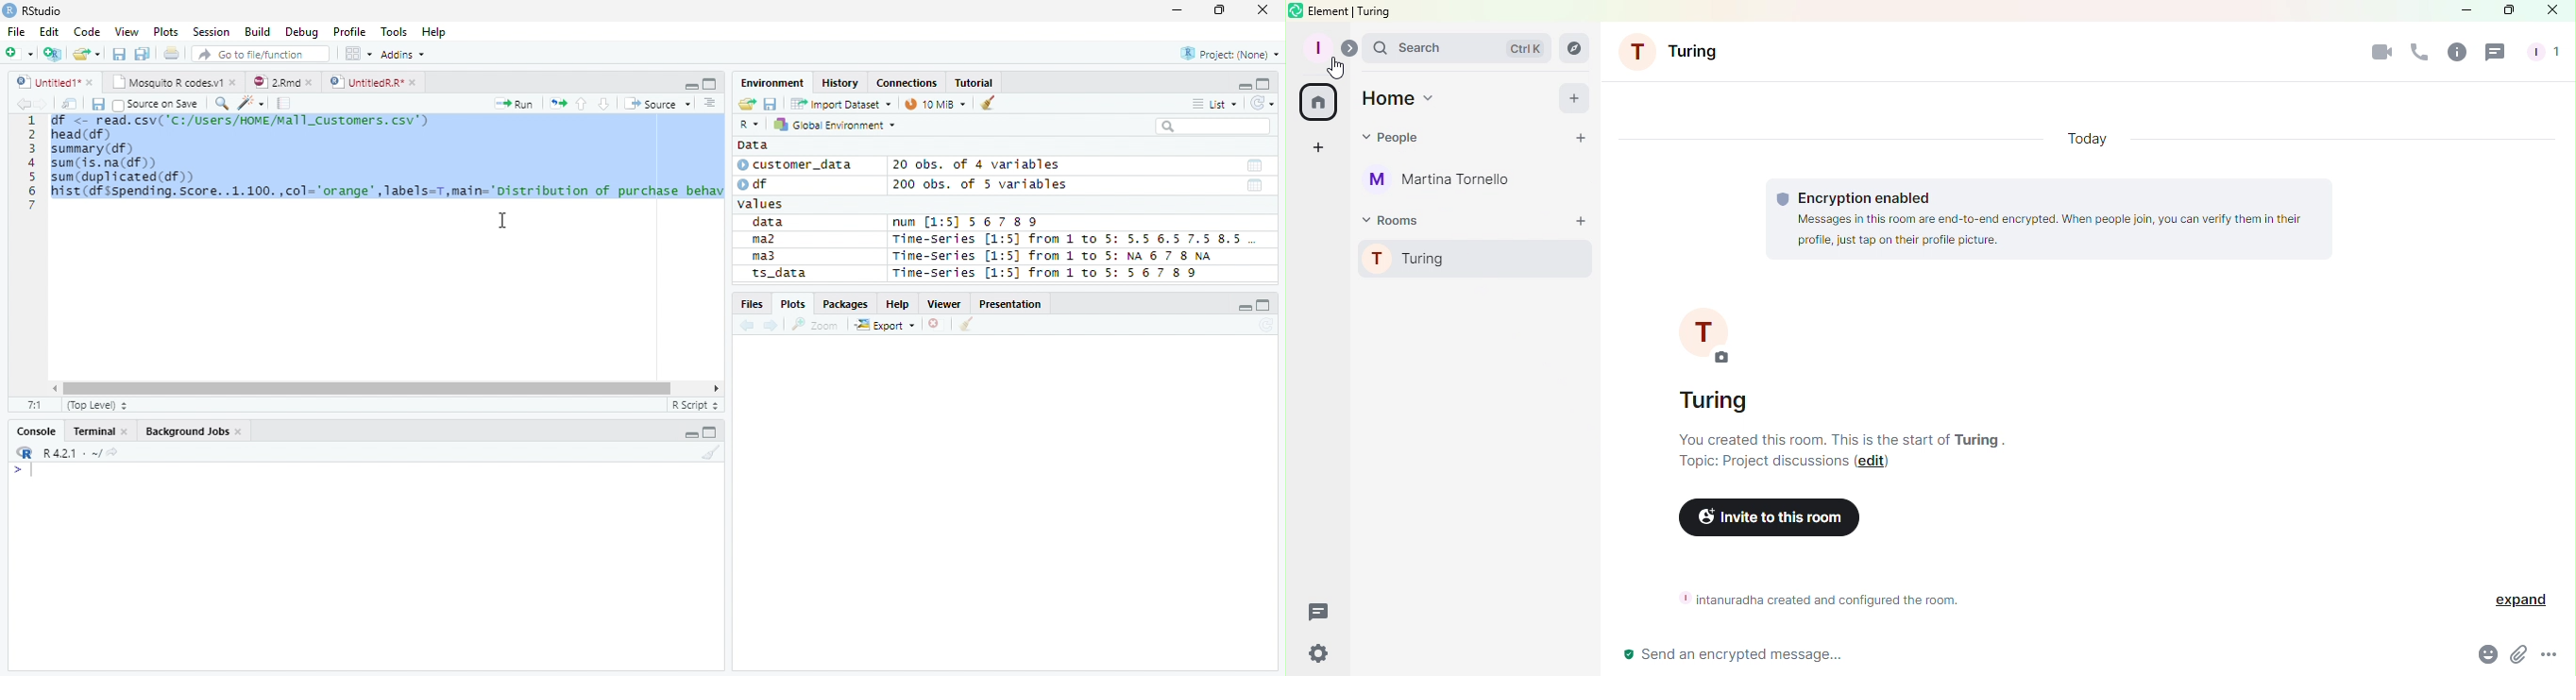 This screenshot has height=700, width=2576. I want to click on values, so click(763, 204).